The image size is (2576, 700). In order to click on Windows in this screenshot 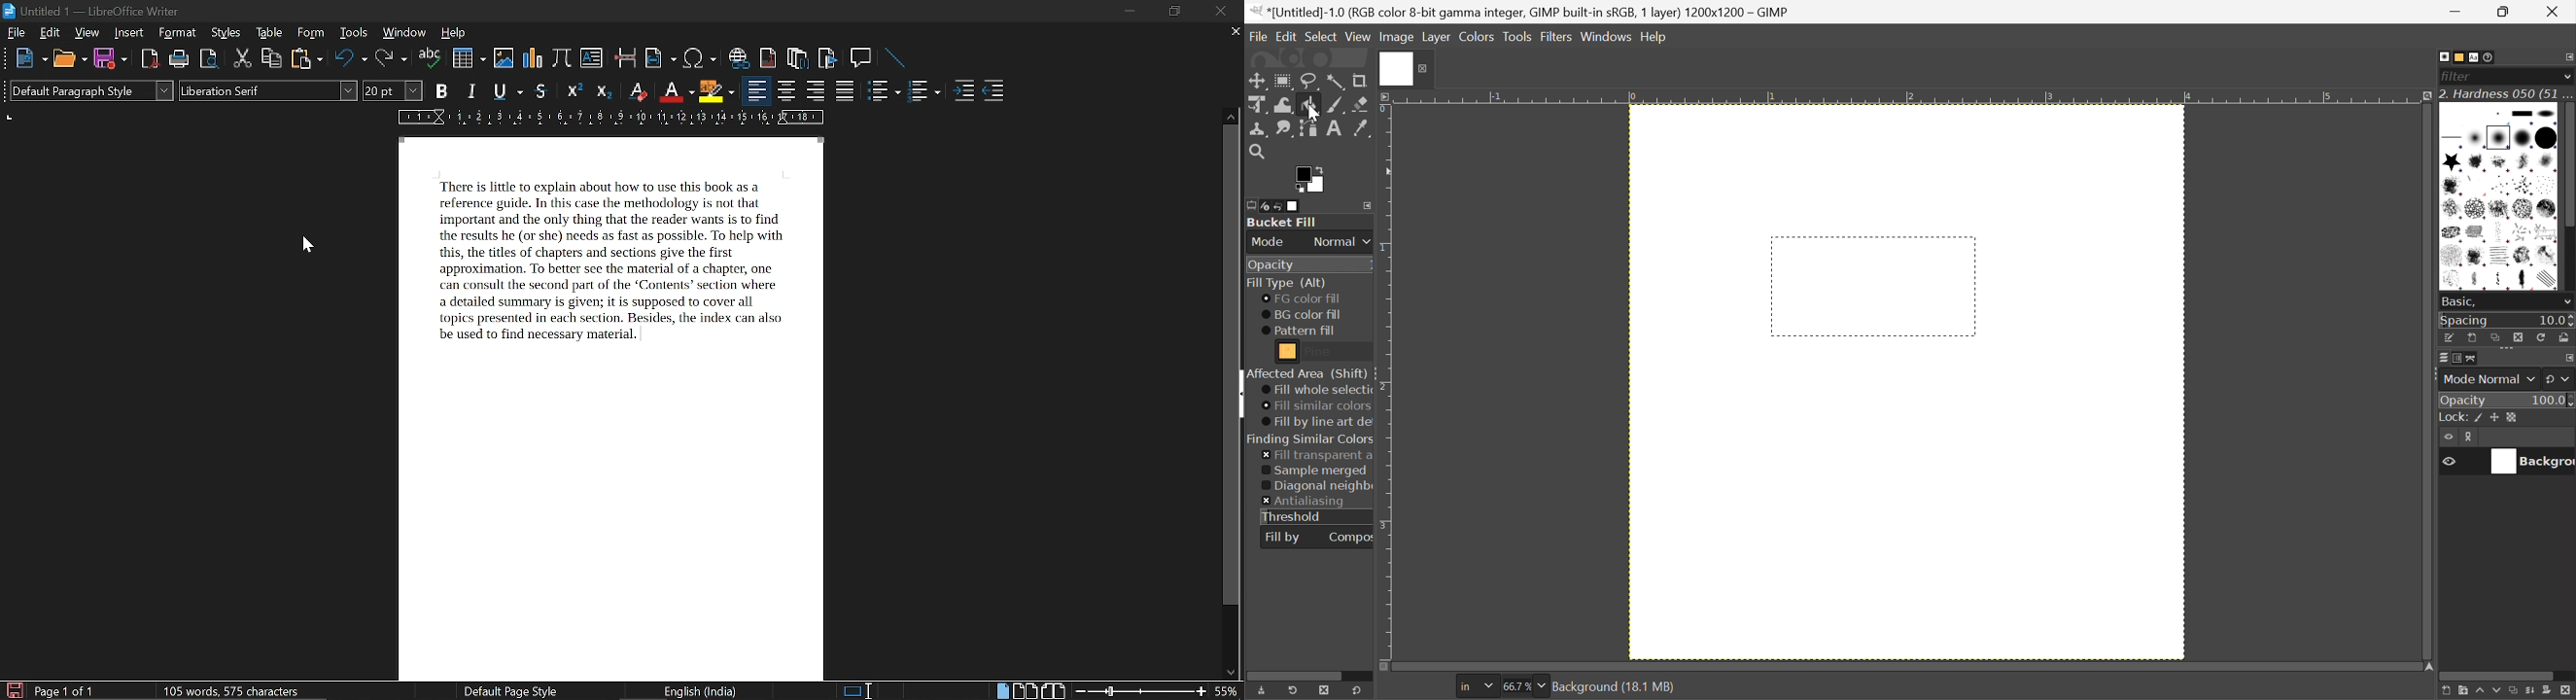, I will do `click(1605, 38)`.